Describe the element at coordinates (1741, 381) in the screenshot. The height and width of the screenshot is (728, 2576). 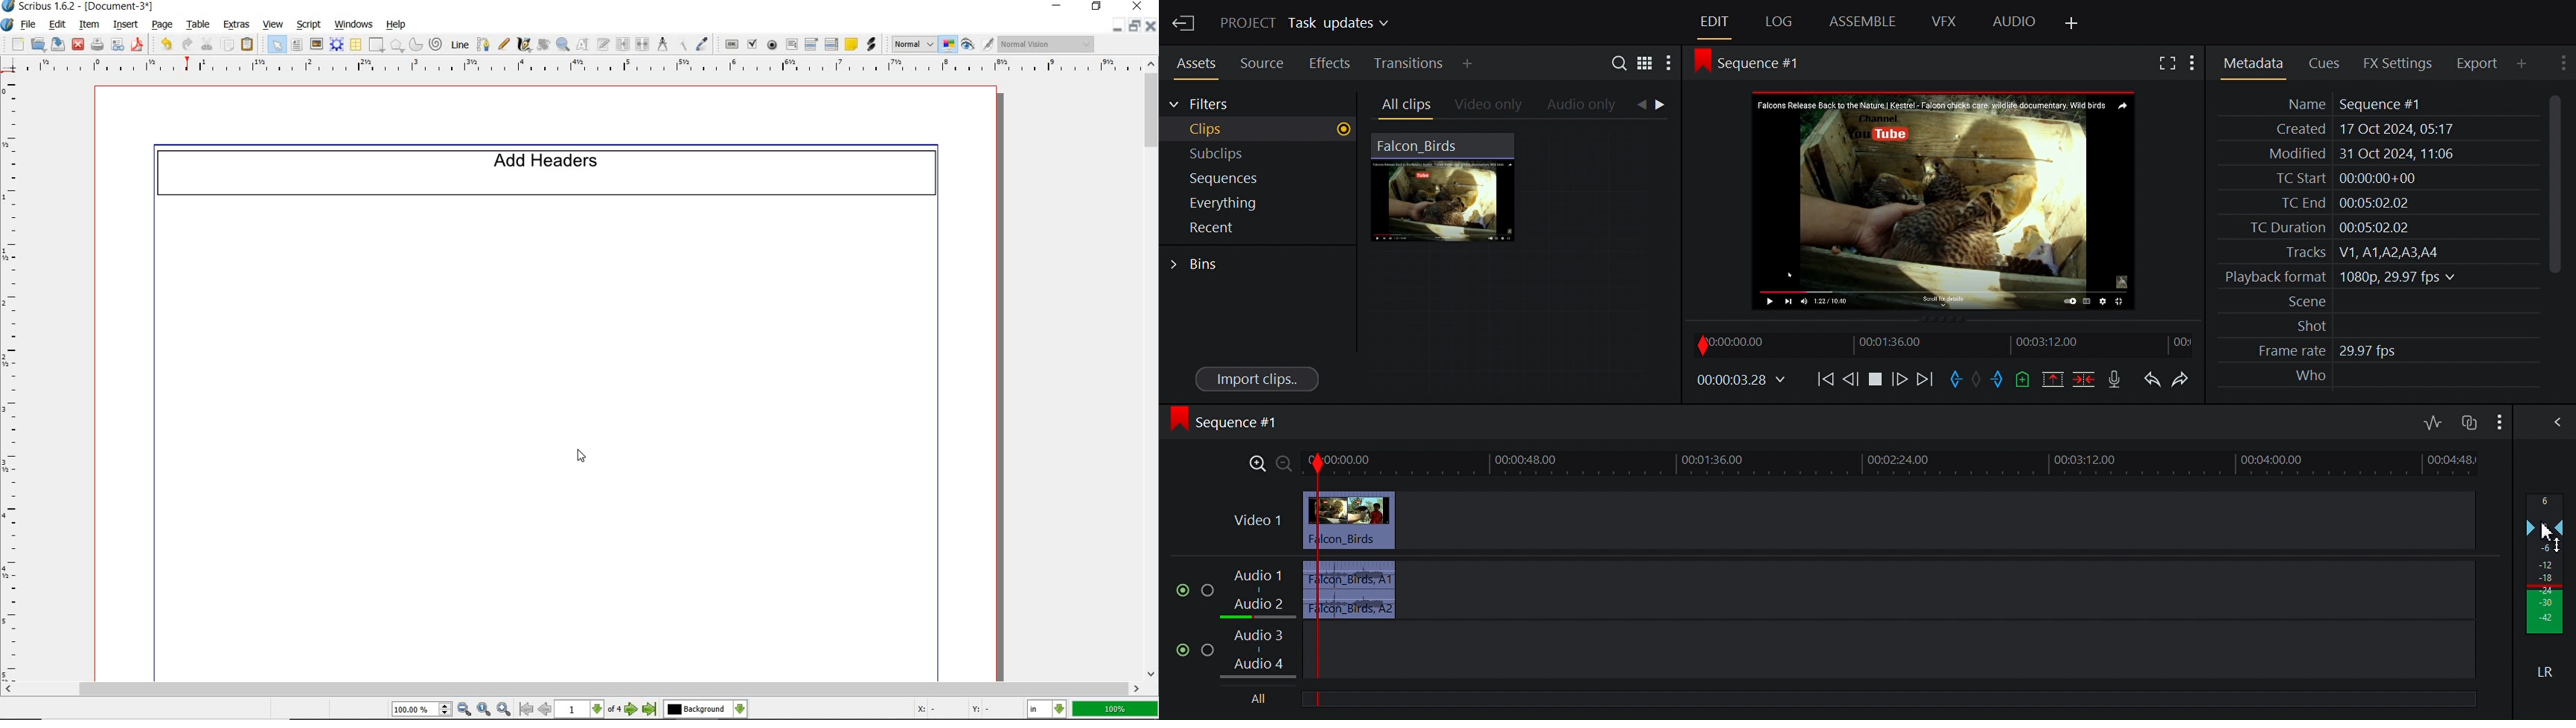
I see `00.00.03.28` at that location.